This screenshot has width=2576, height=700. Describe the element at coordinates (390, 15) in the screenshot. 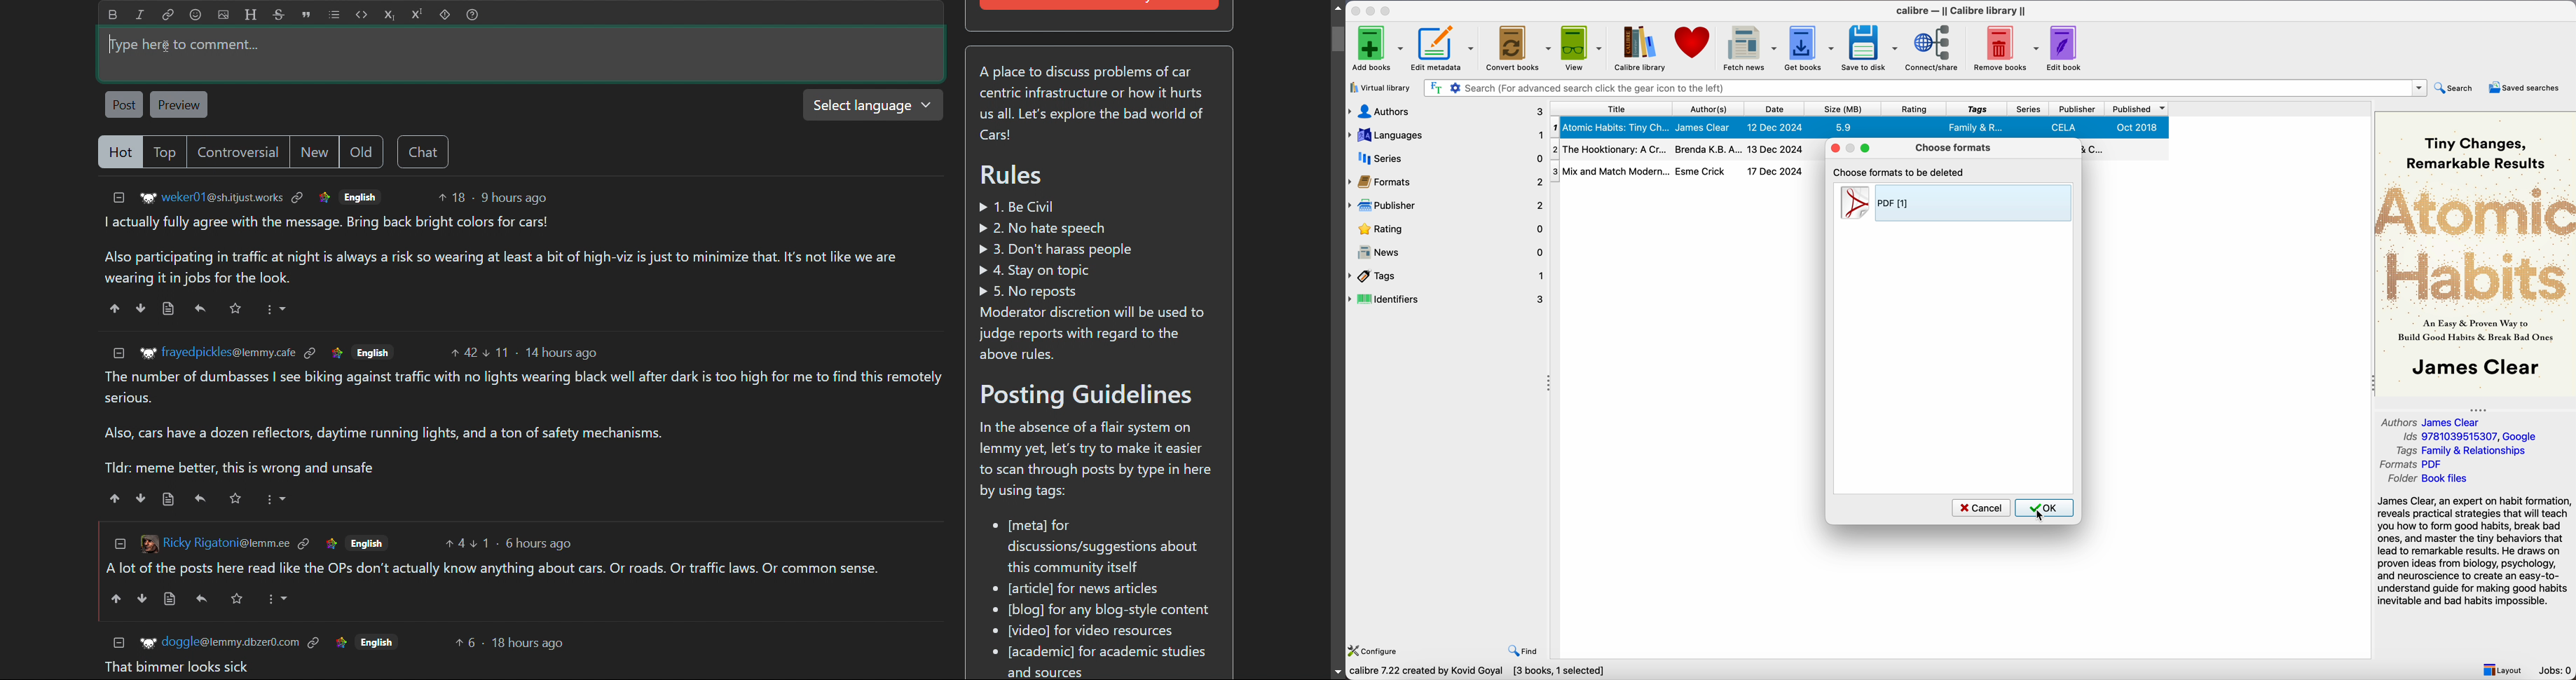

I see `subscript` at that location.